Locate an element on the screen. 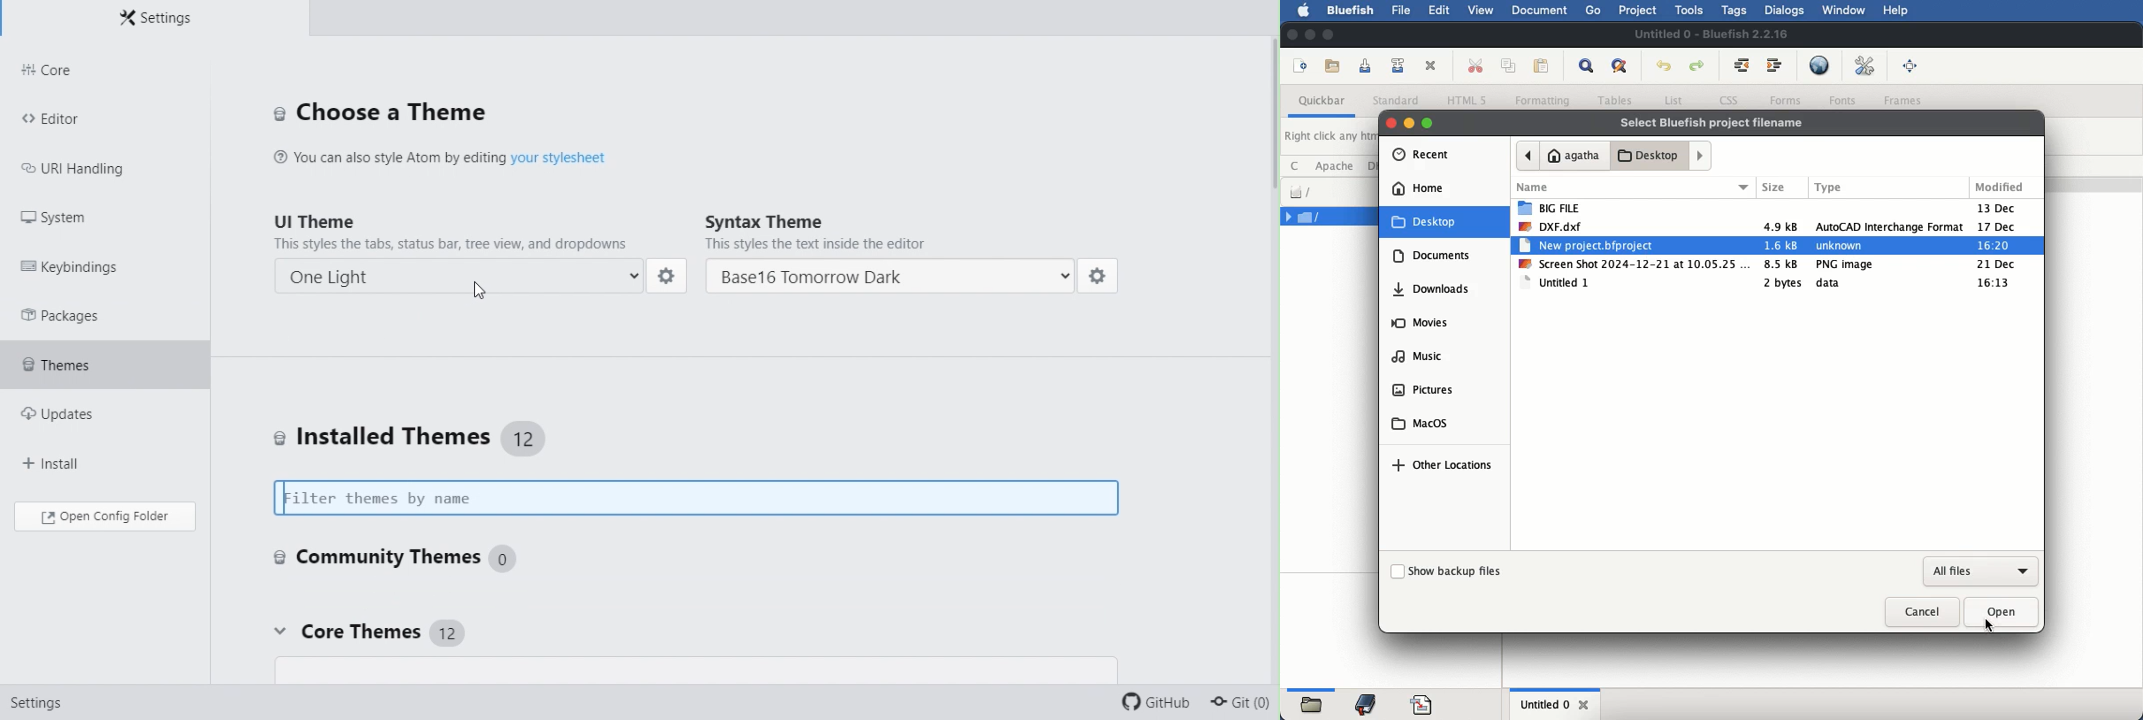 This screenshot has width=2156, height=728. close is located at coordinates (1292, 34).